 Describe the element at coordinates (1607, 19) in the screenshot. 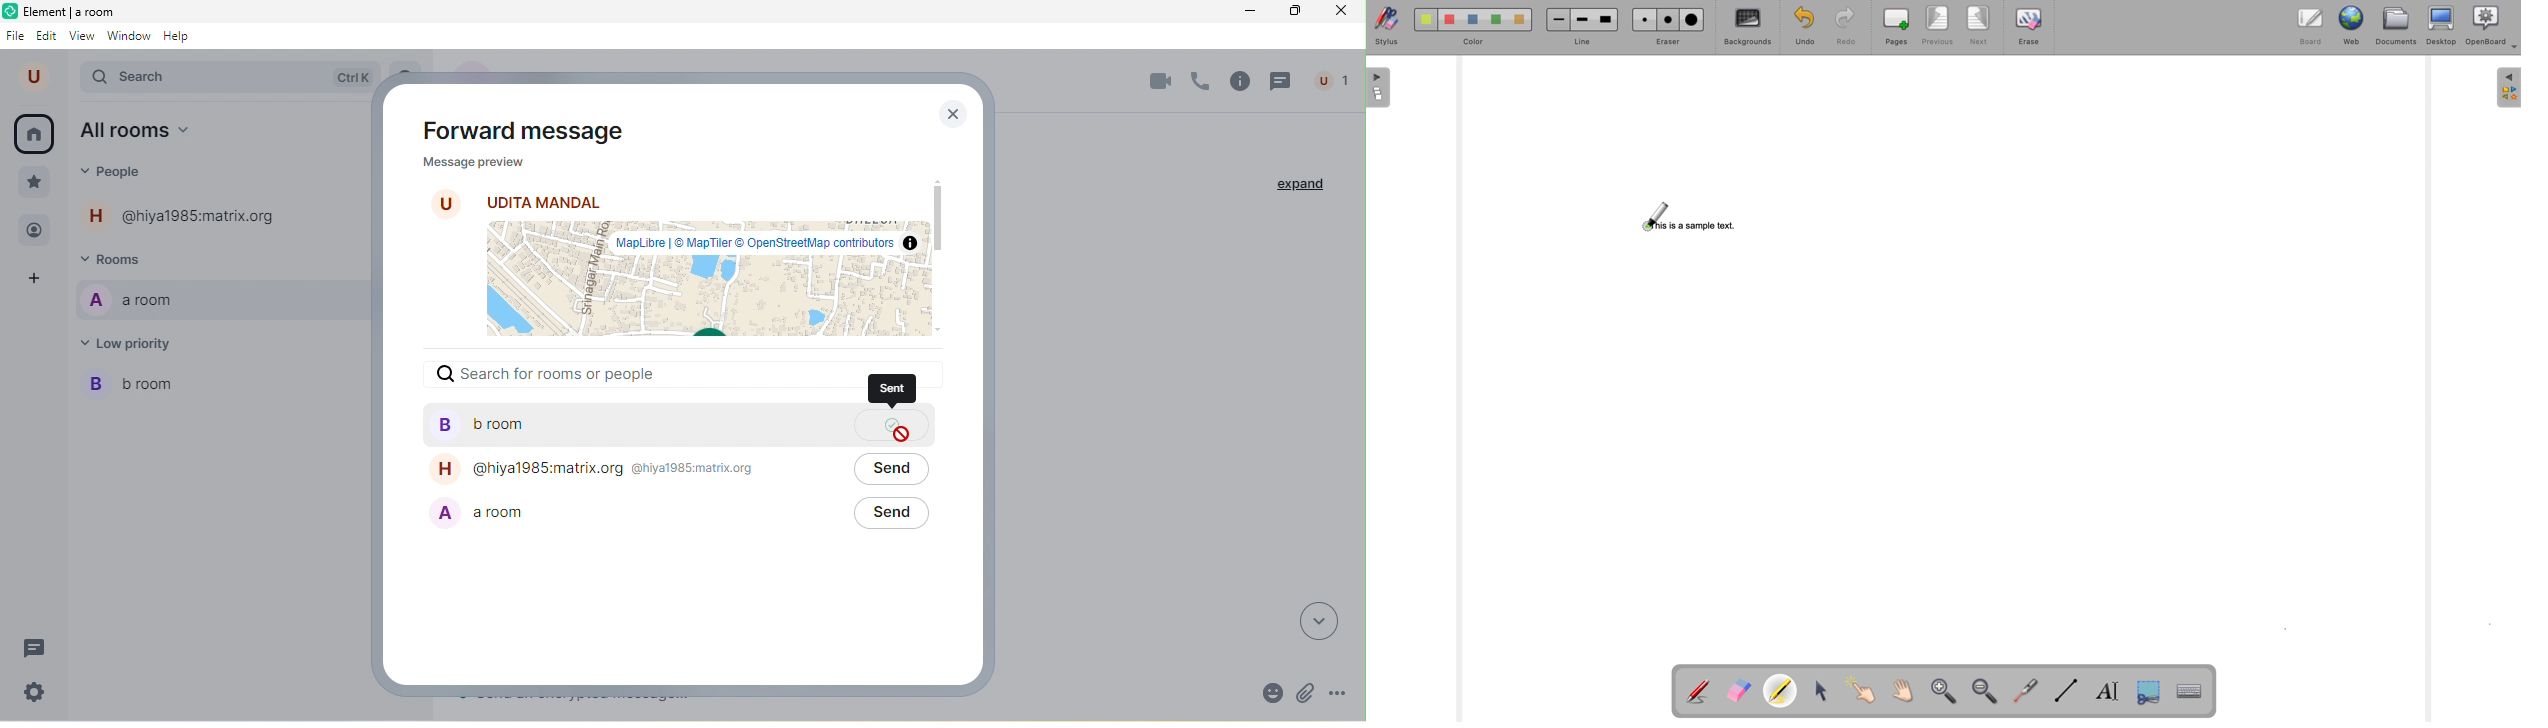

I see `Large line` at that location.